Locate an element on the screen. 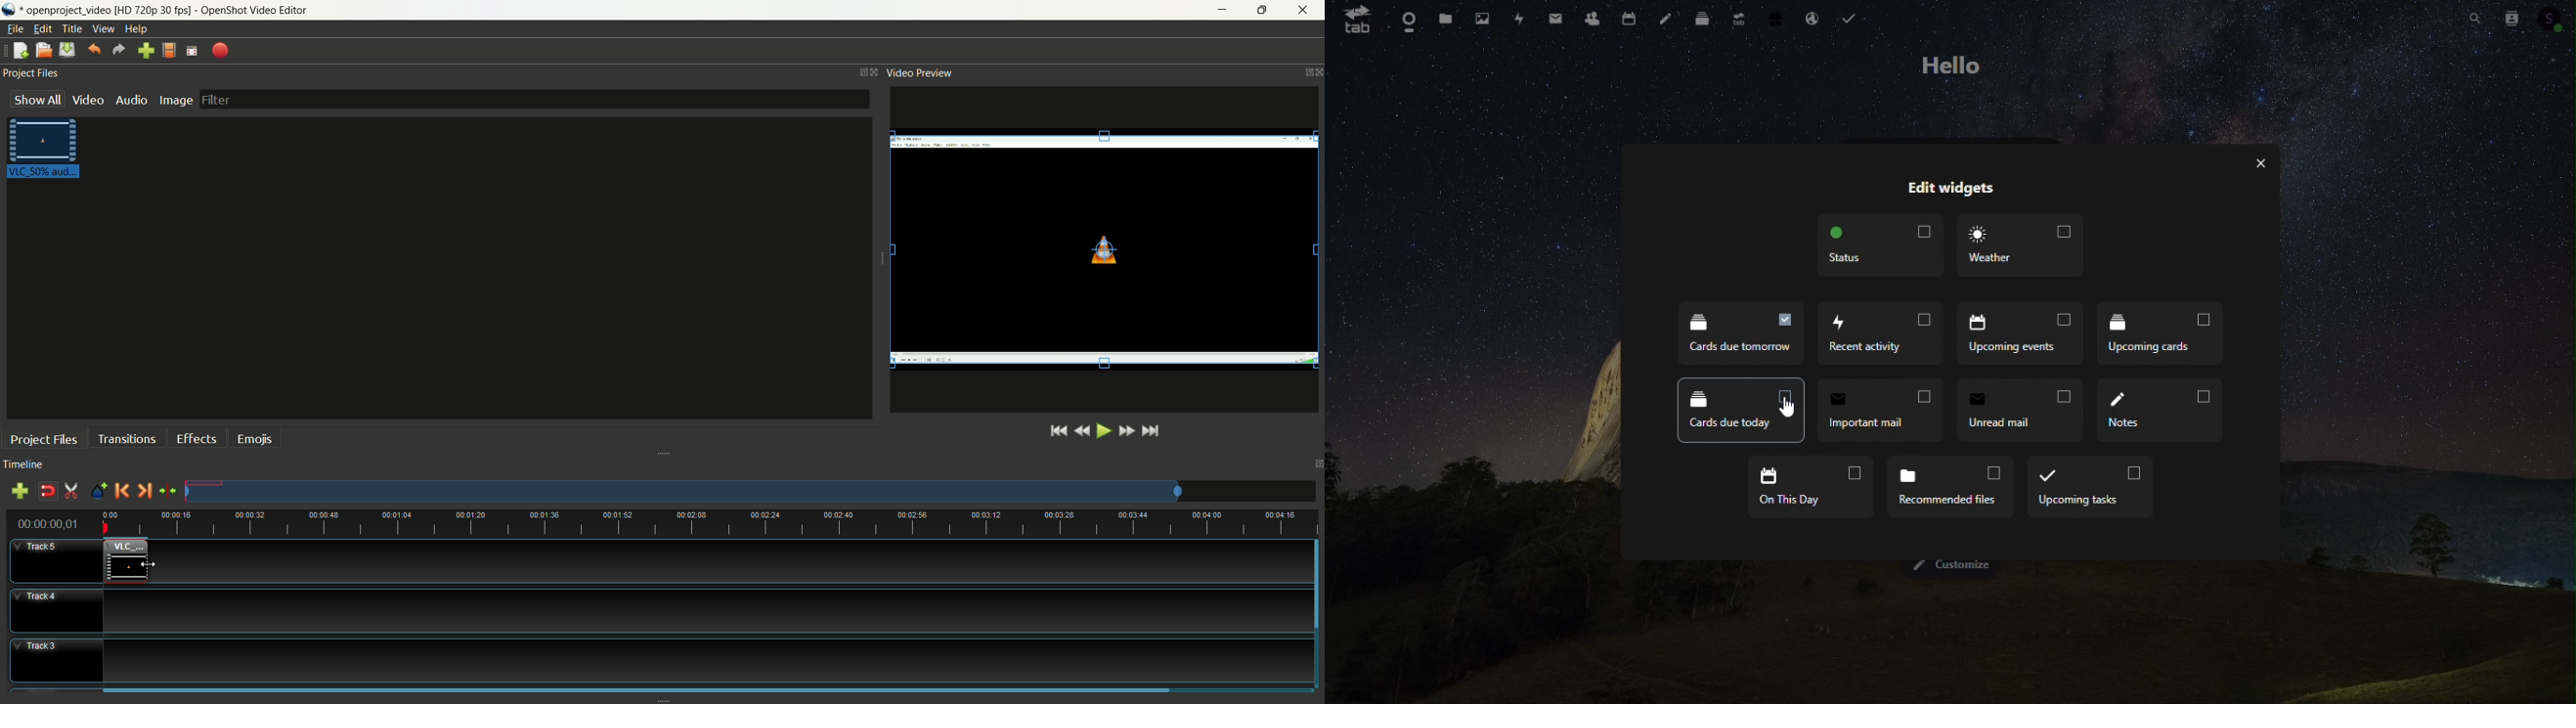  Upcoming events is located at coordinates (2022, 334).